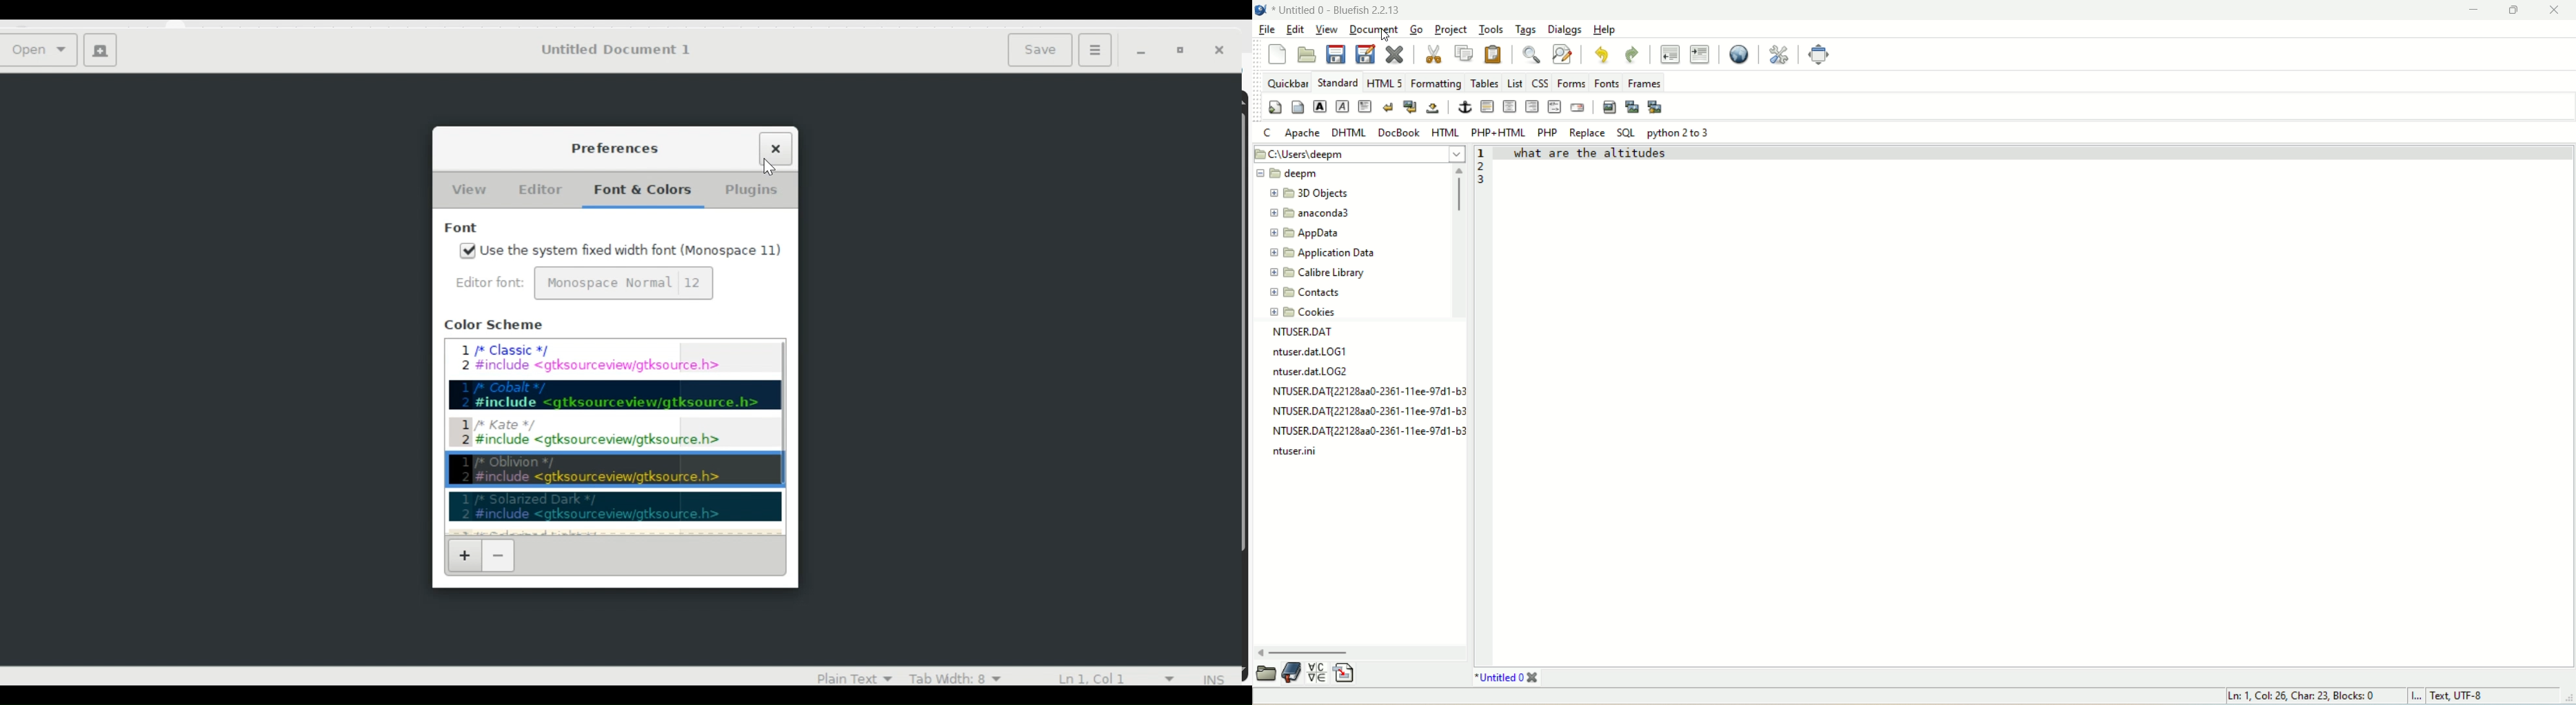  Describe the element at coordinates (1505, 679) in the screenshot. I see `title` at that location.